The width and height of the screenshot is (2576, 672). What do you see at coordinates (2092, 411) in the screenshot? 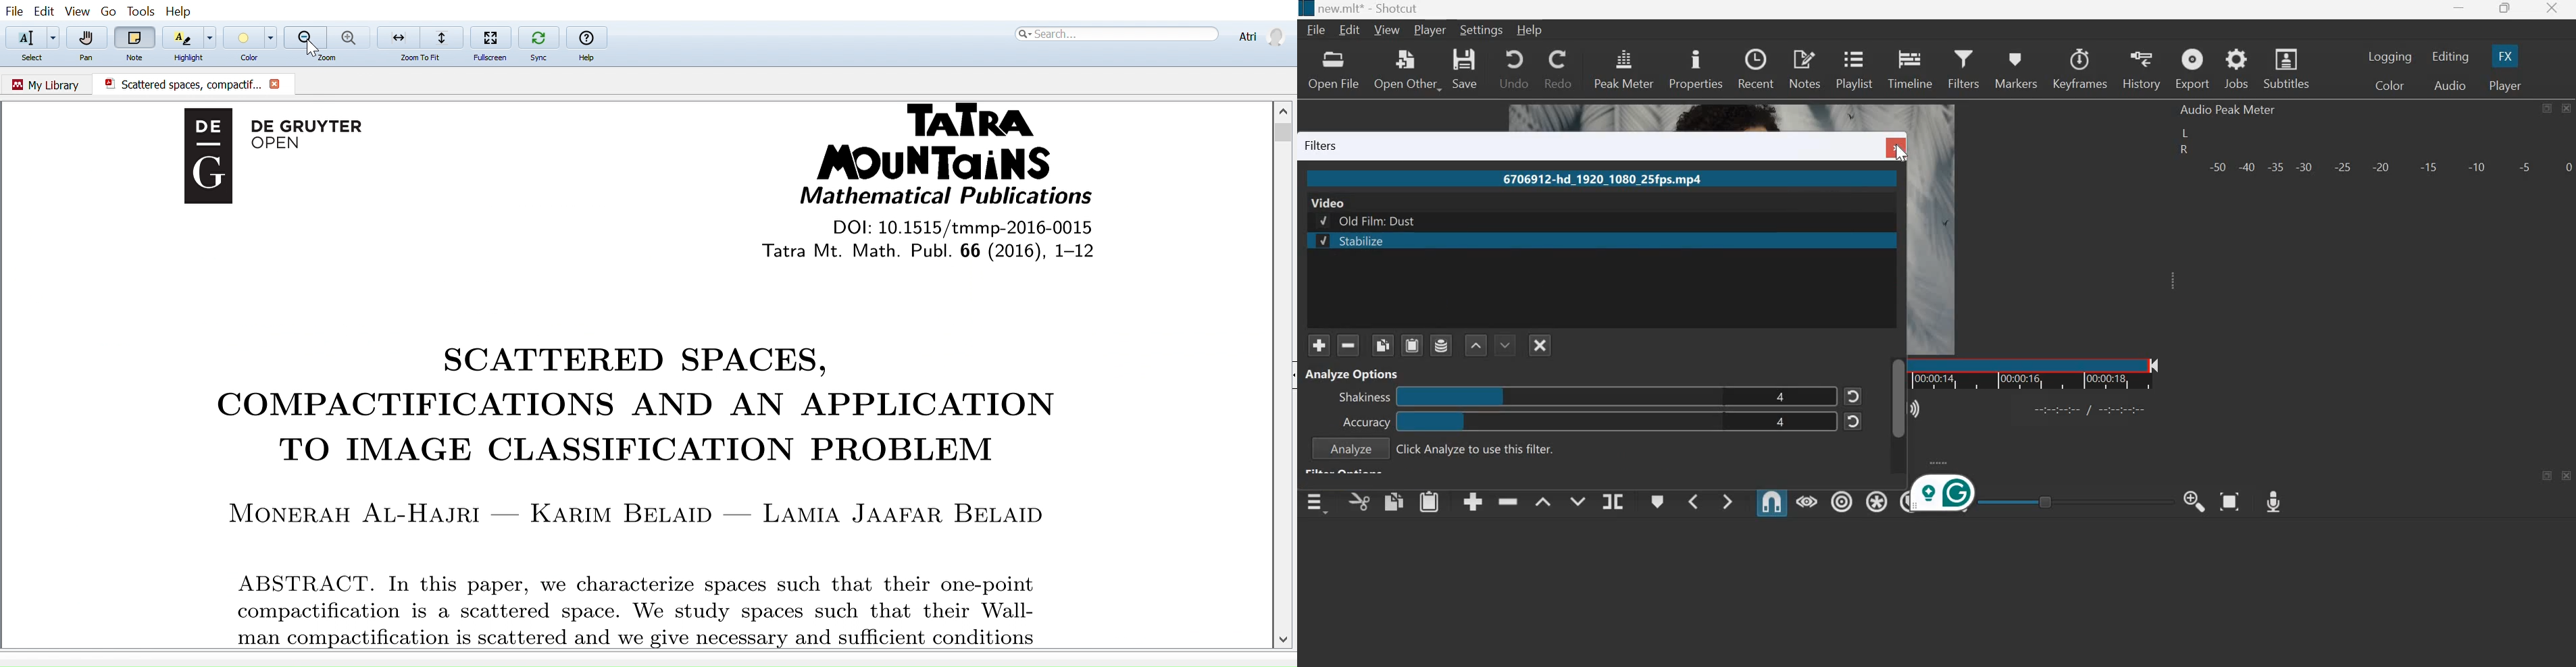
I see `in point` at bounding box center [2092, 411].